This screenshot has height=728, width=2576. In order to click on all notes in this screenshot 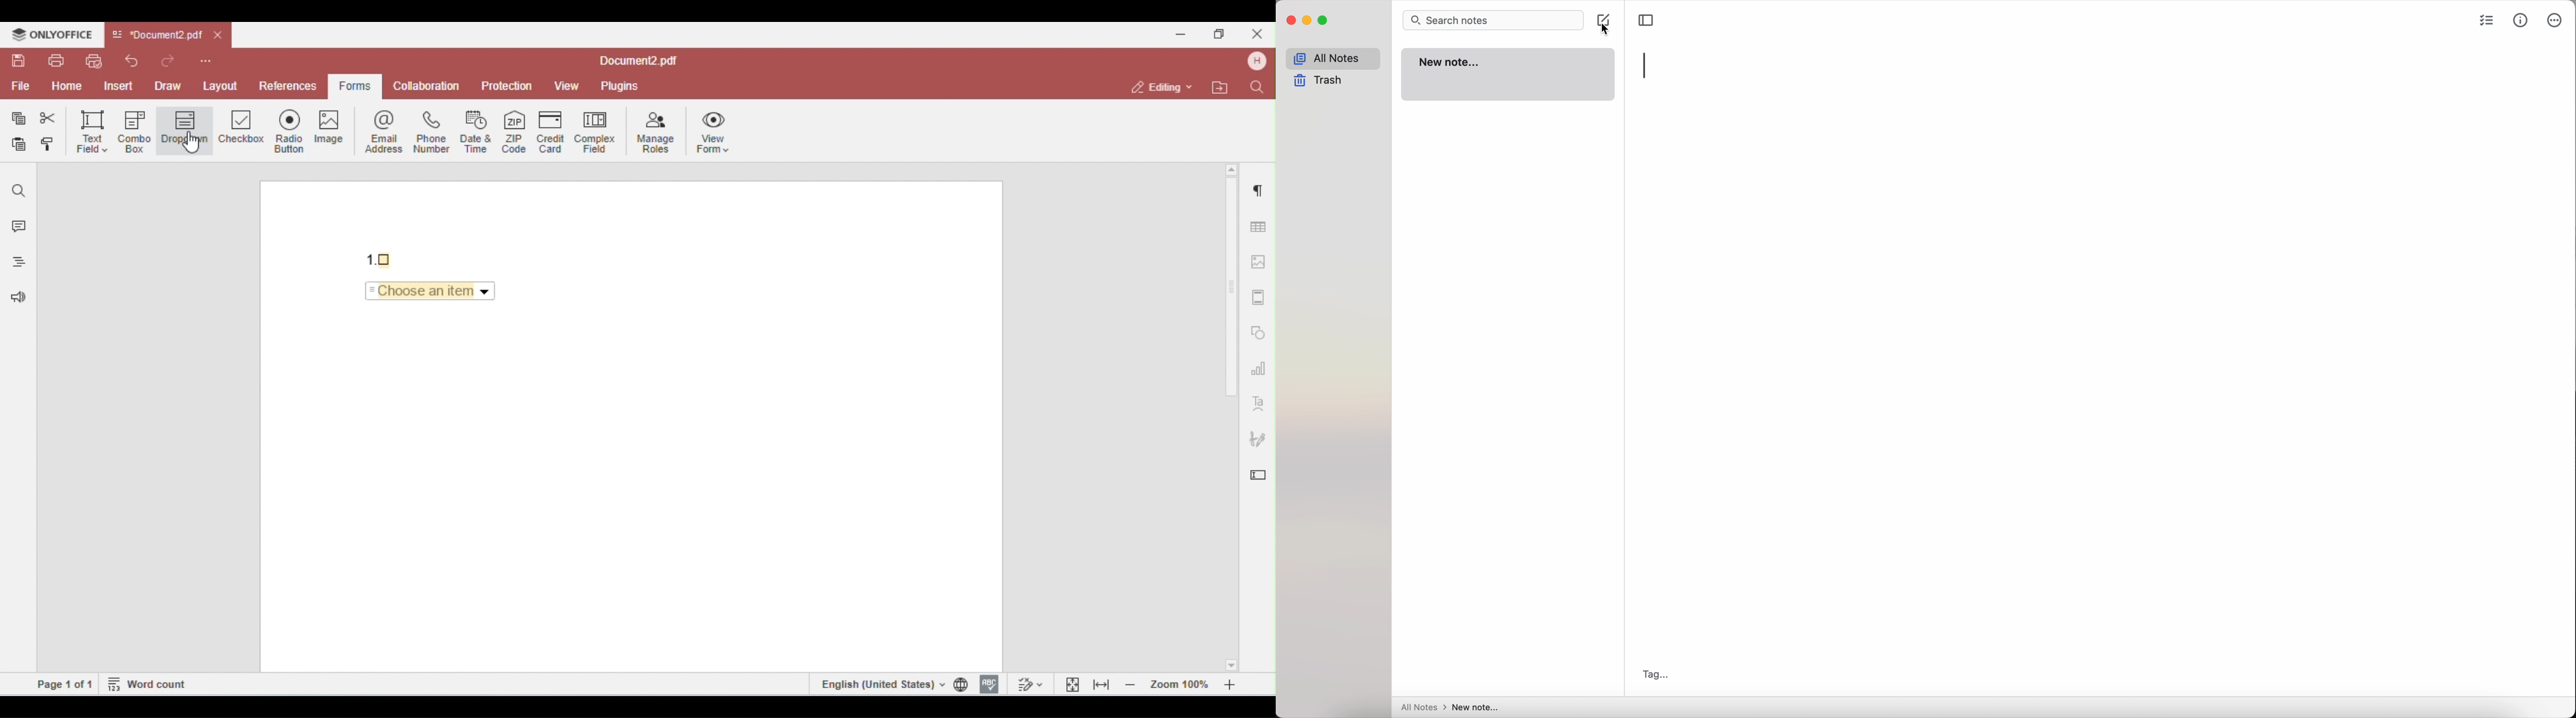, I will do `click(1333, 57)`.